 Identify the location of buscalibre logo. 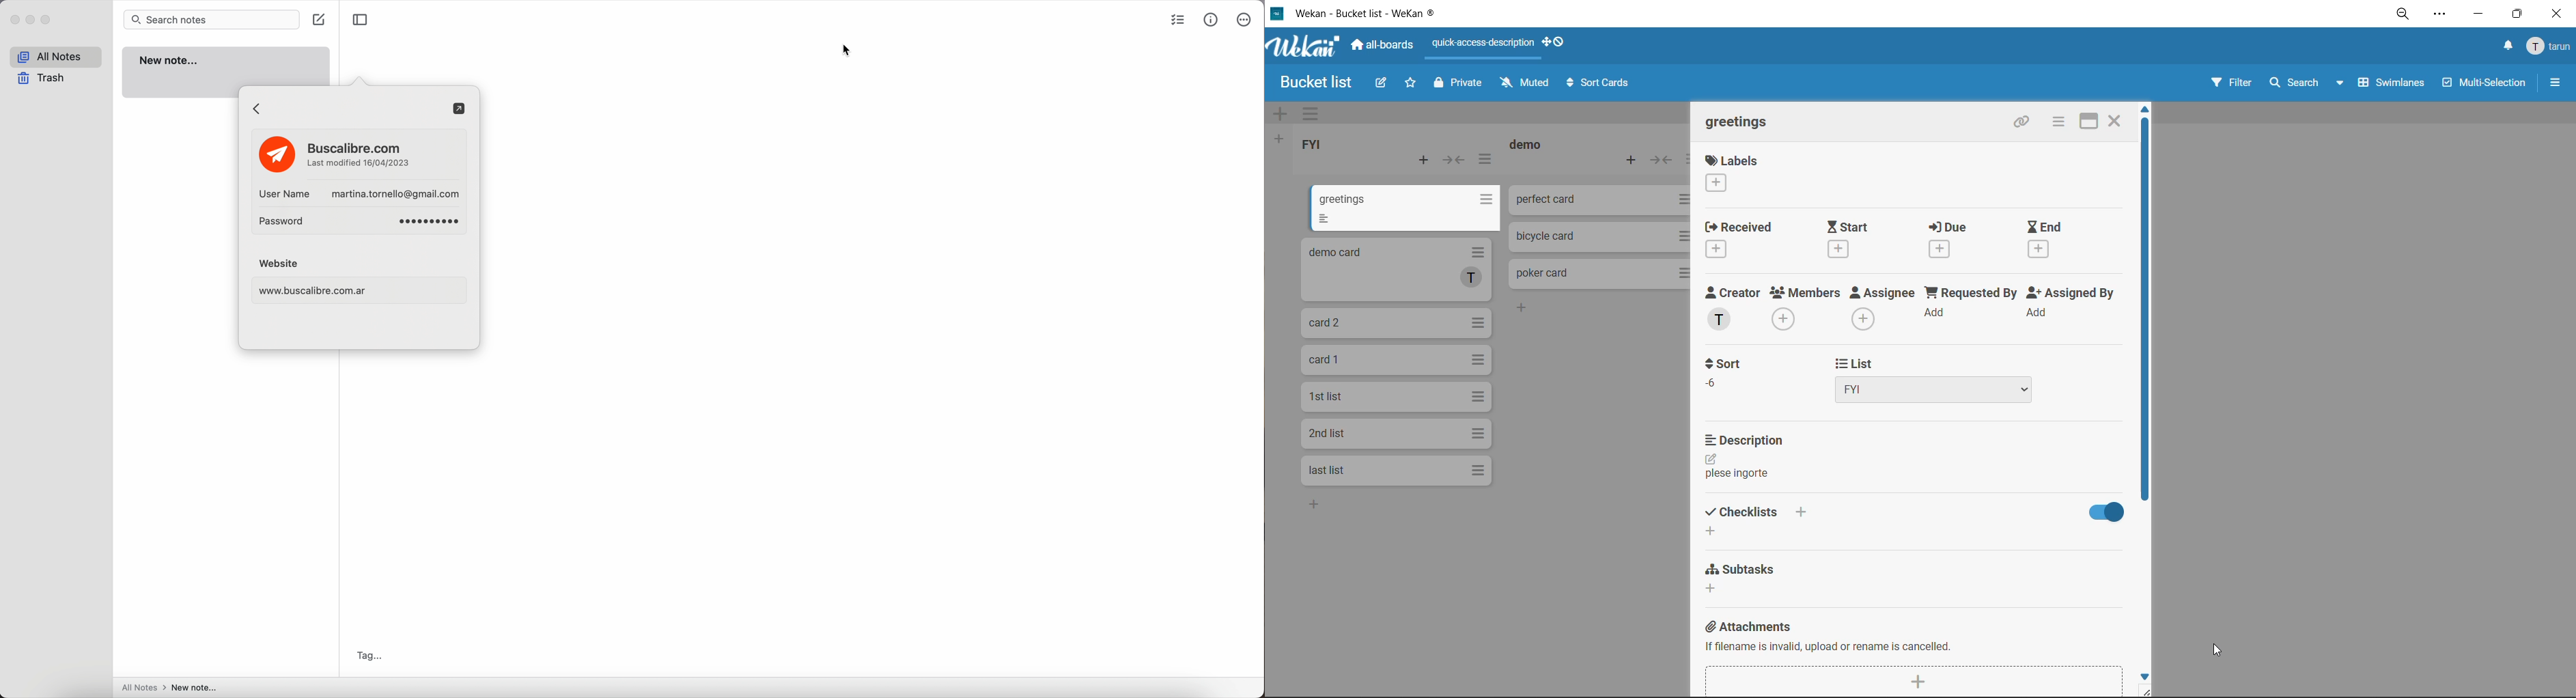
(275, 152).